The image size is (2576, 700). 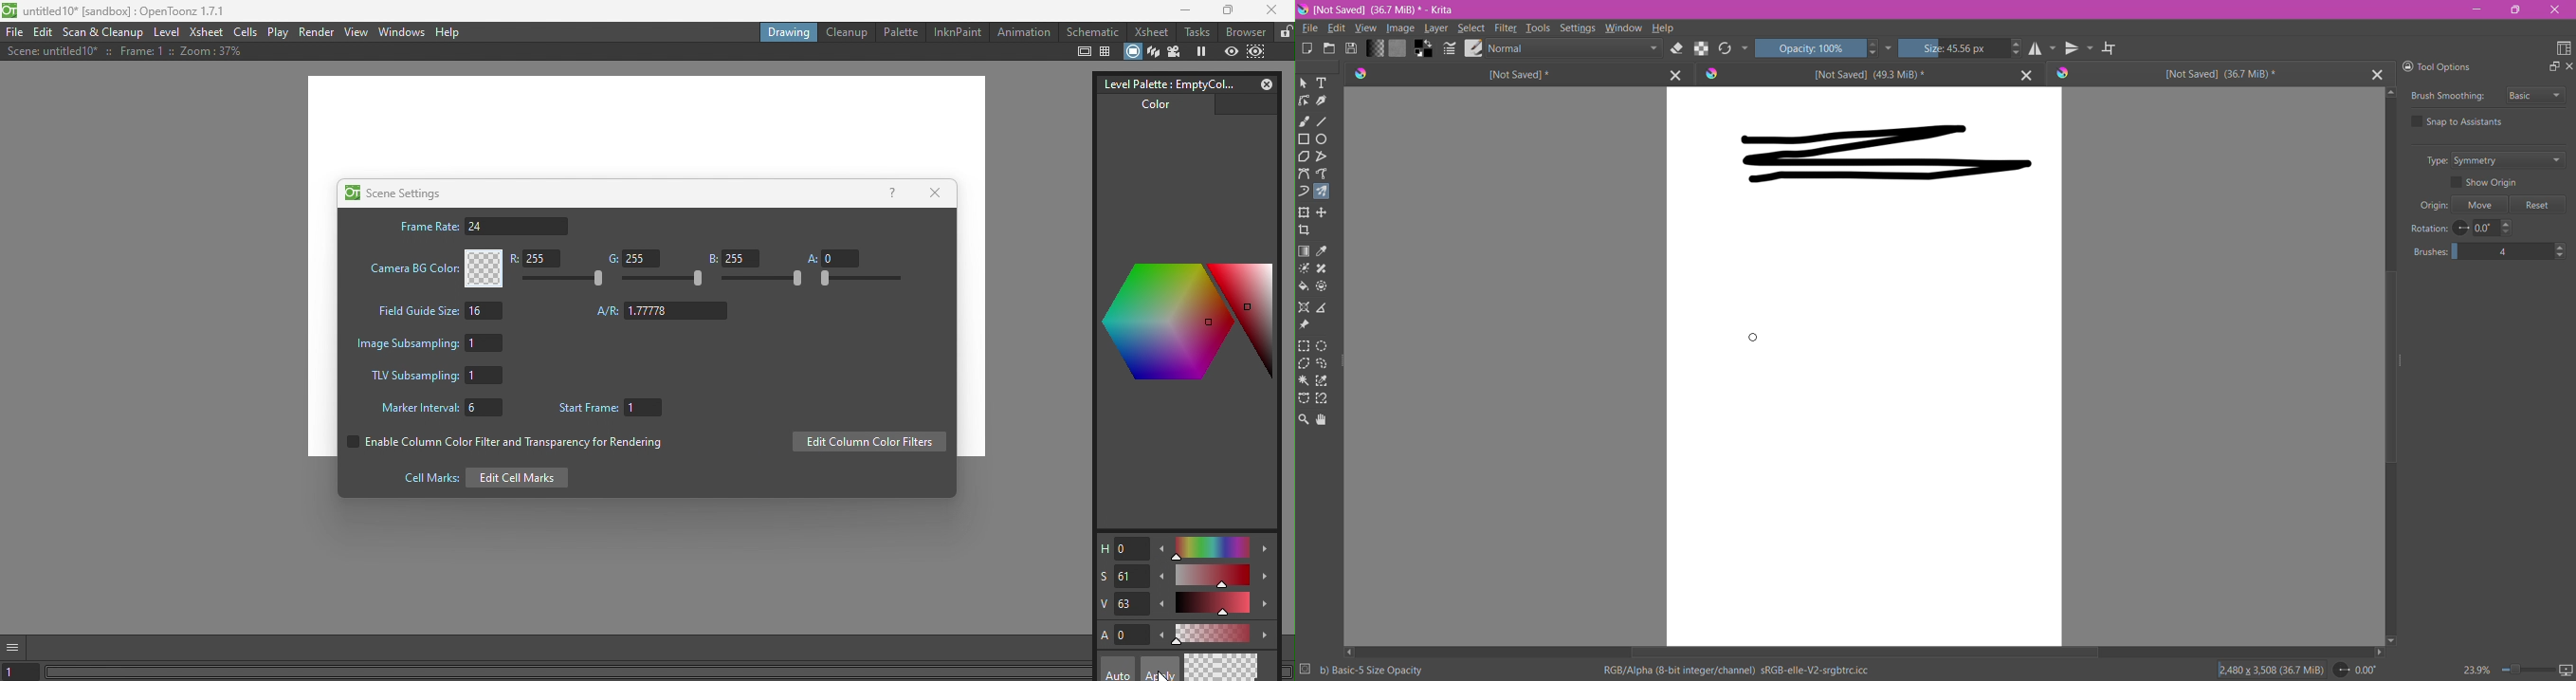 I want to click on Tools, so click(x=1539, y=27).